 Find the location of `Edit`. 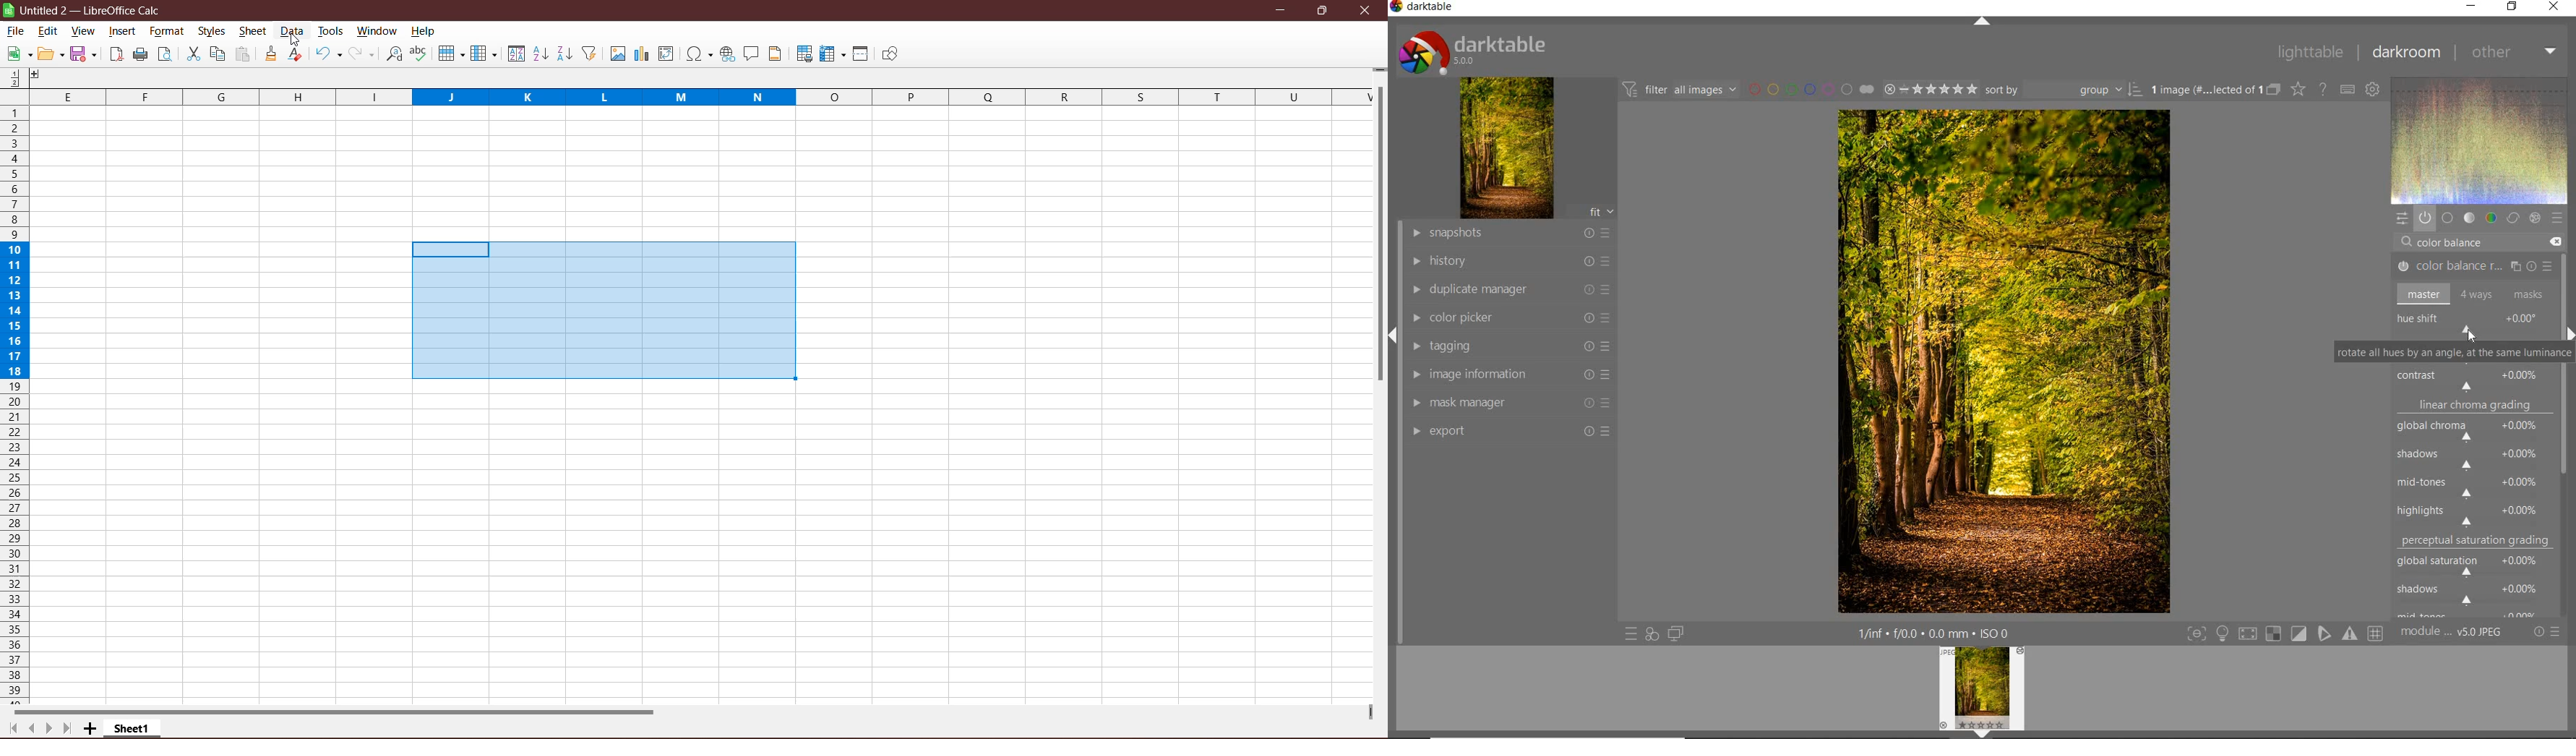

Edit is located at coordinates (51, 54).